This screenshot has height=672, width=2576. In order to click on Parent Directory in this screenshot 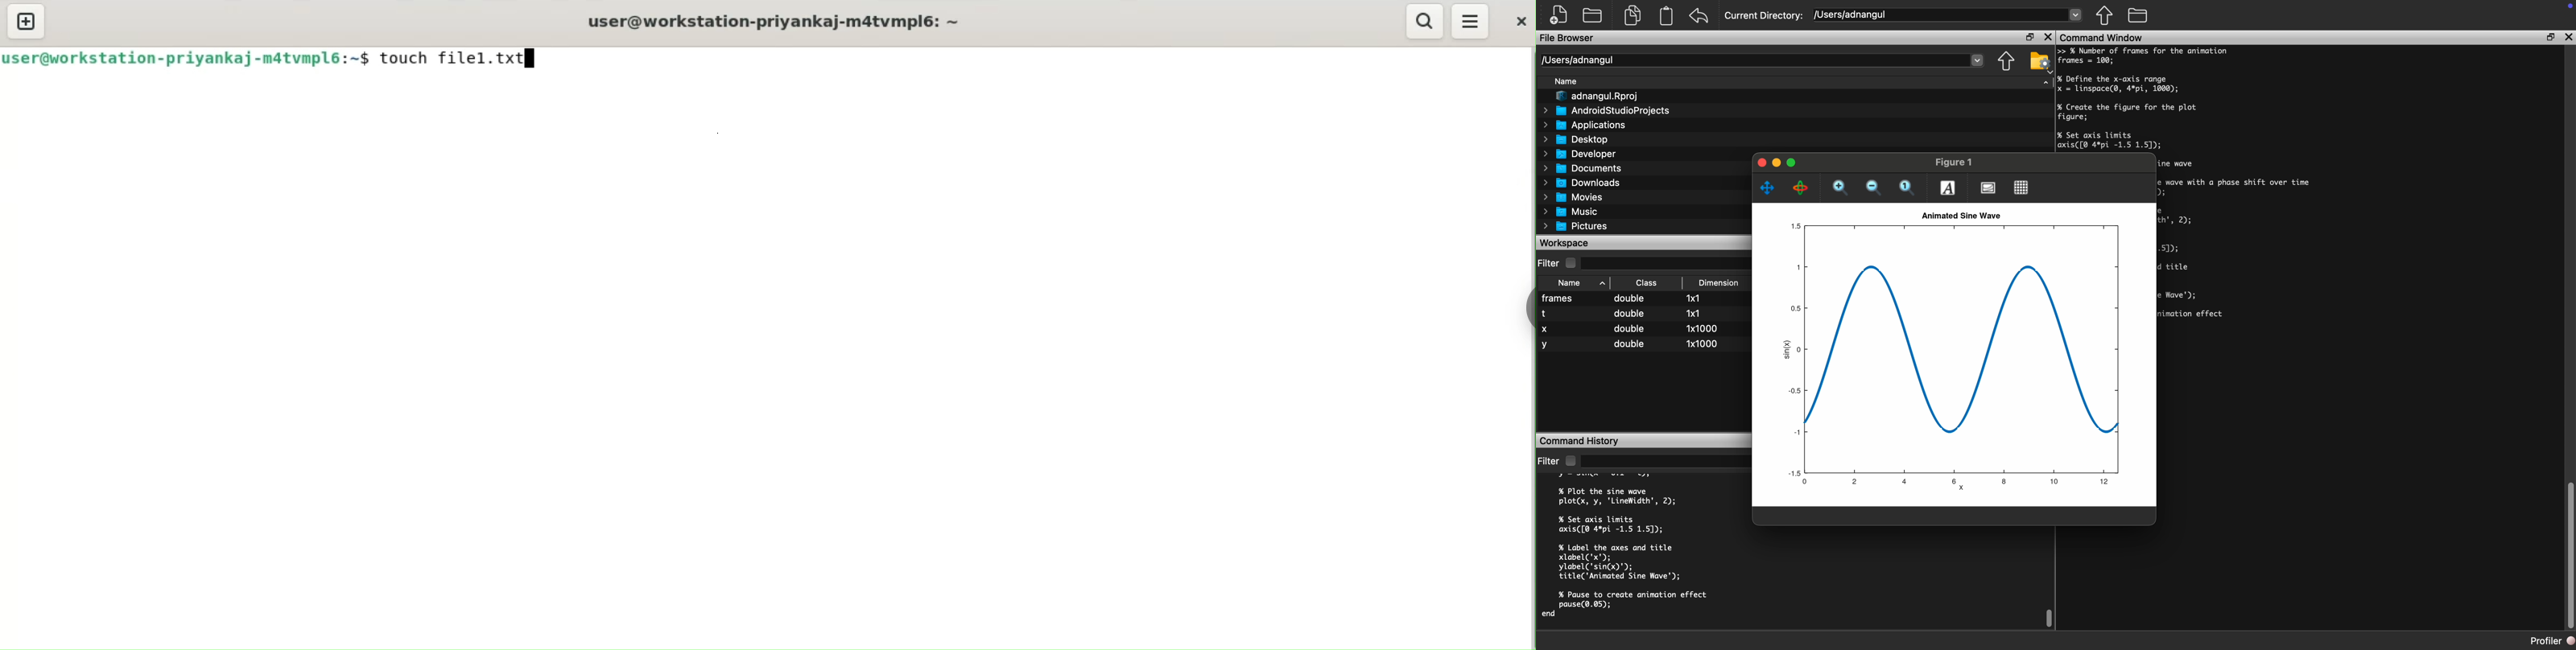, I will do `click(2104, 16)`.